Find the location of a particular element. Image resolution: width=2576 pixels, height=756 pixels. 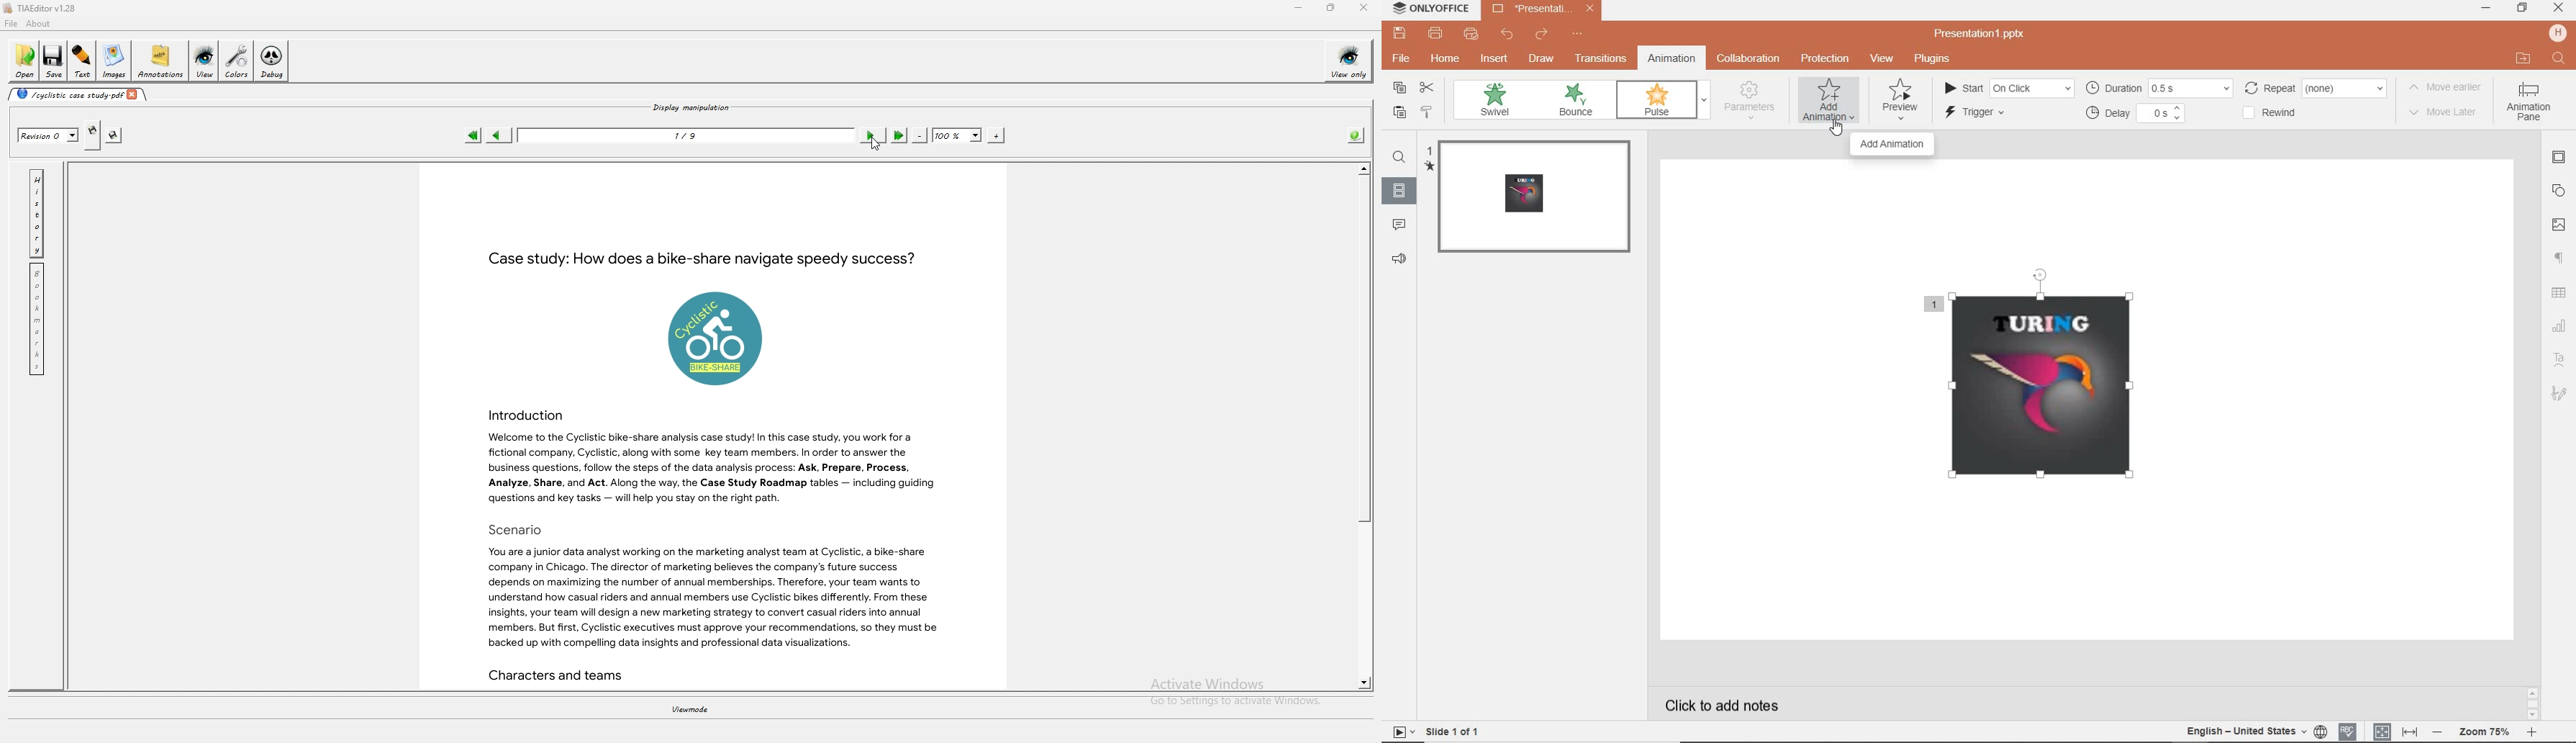

swivel is located at coordinates (1494, 100).